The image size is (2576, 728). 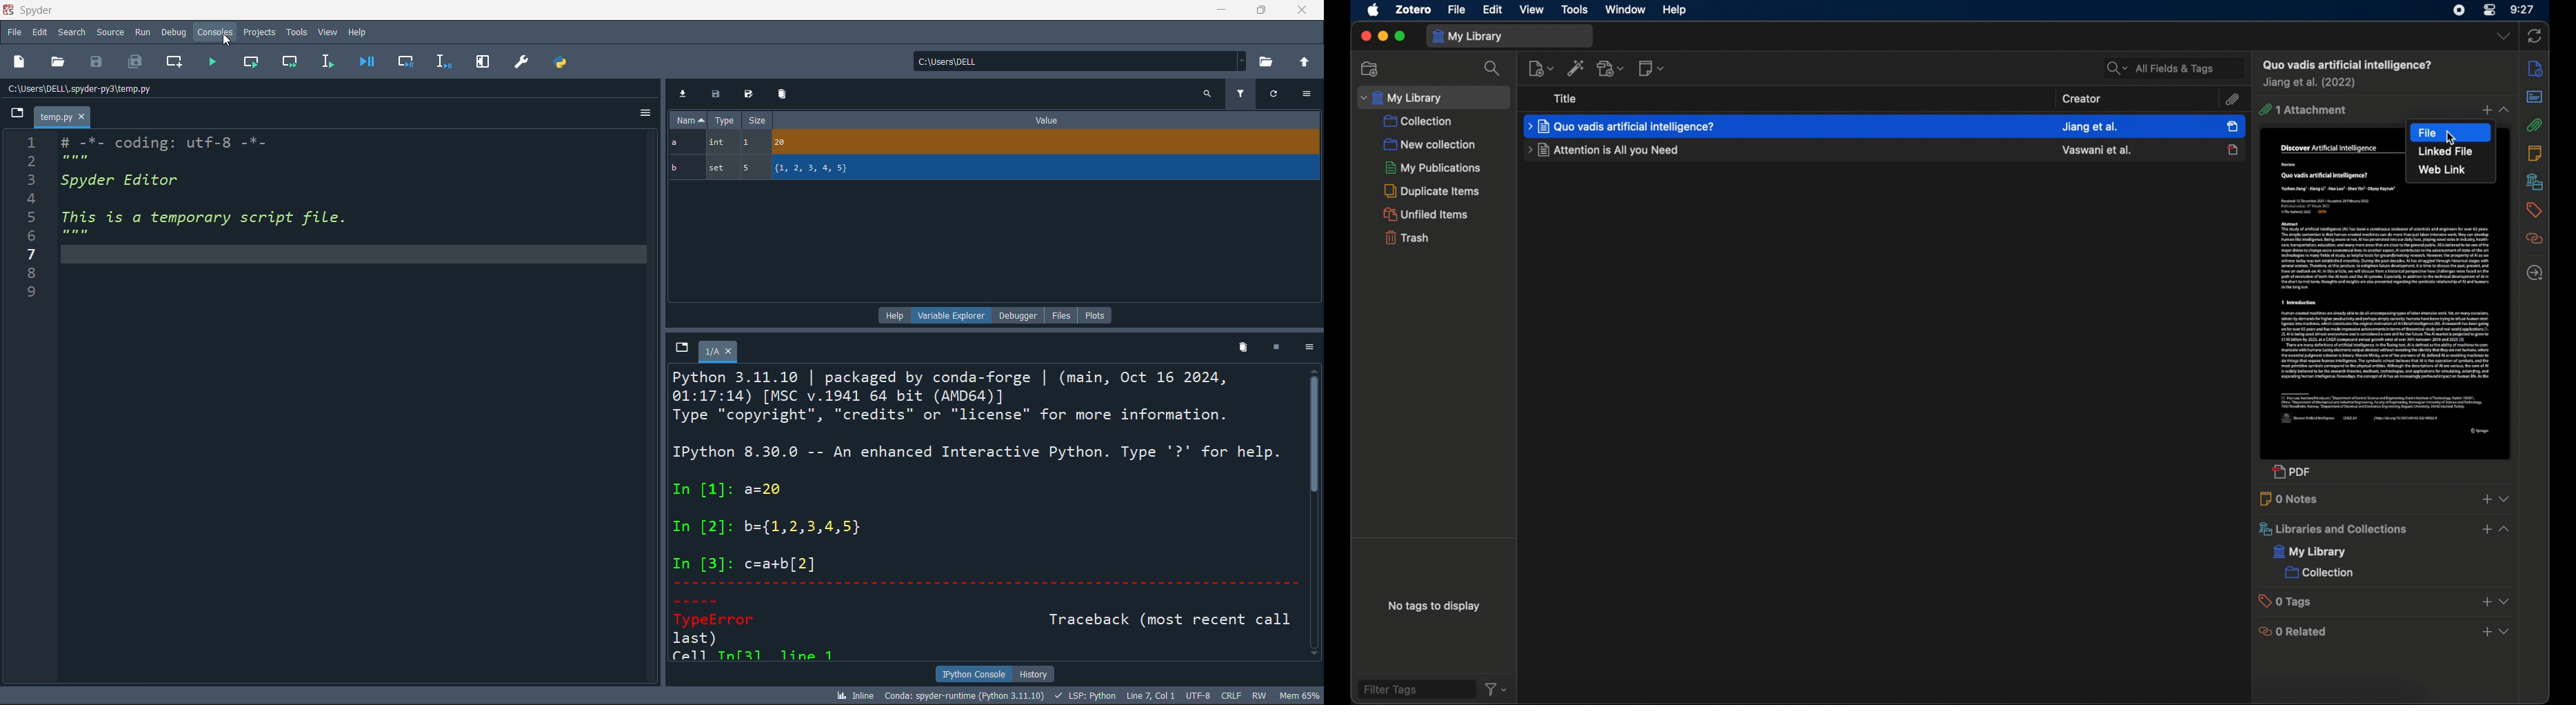 What do you see at coordinates (1230, 695) in the screenshot?
I see `CRLF` at bounding box center [1230, 695].